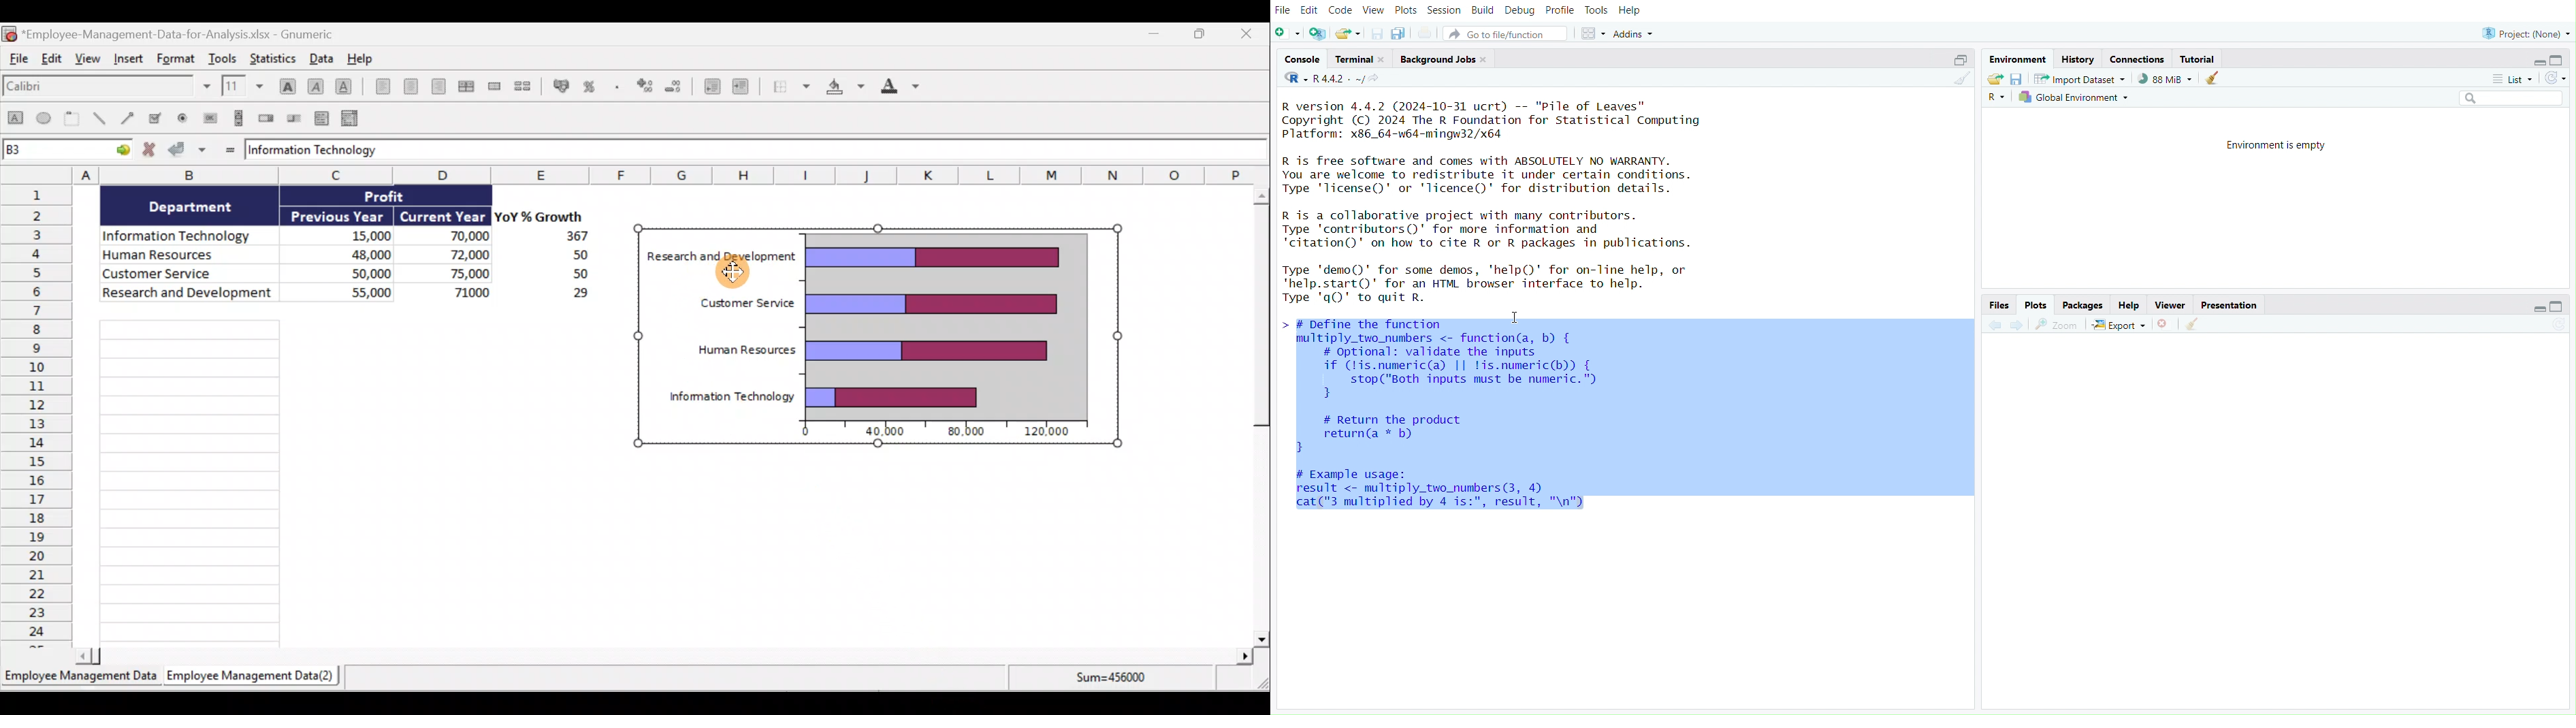 The height and width of the screenshot is (728, 2576). What do you see at coordinates (1340, 11) in the screenshot?
I see `Code` at bounding box center [1340, 11].